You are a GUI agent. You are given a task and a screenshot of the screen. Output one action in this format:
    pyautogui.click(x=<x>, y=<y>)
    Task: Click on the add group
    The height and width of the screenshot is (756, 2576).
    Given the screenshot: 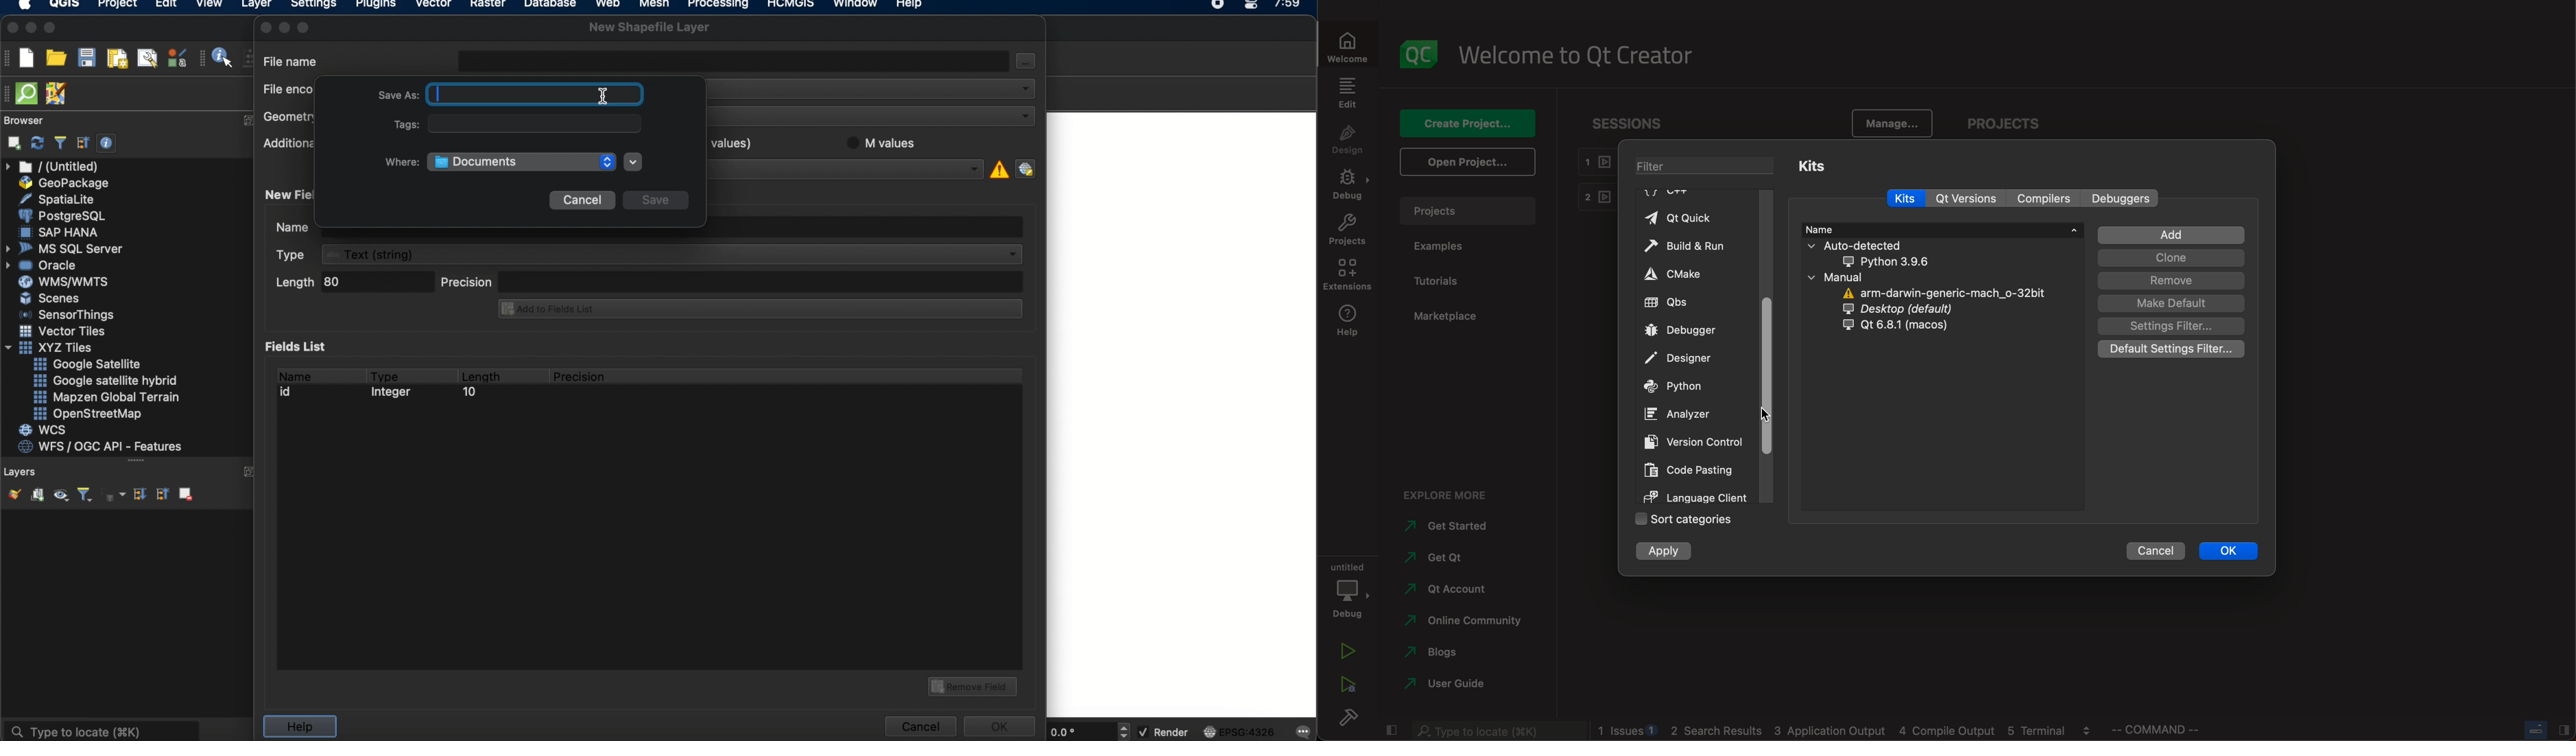 What is the action you would take?
    pyautogui.click(x=37, y=495)
    